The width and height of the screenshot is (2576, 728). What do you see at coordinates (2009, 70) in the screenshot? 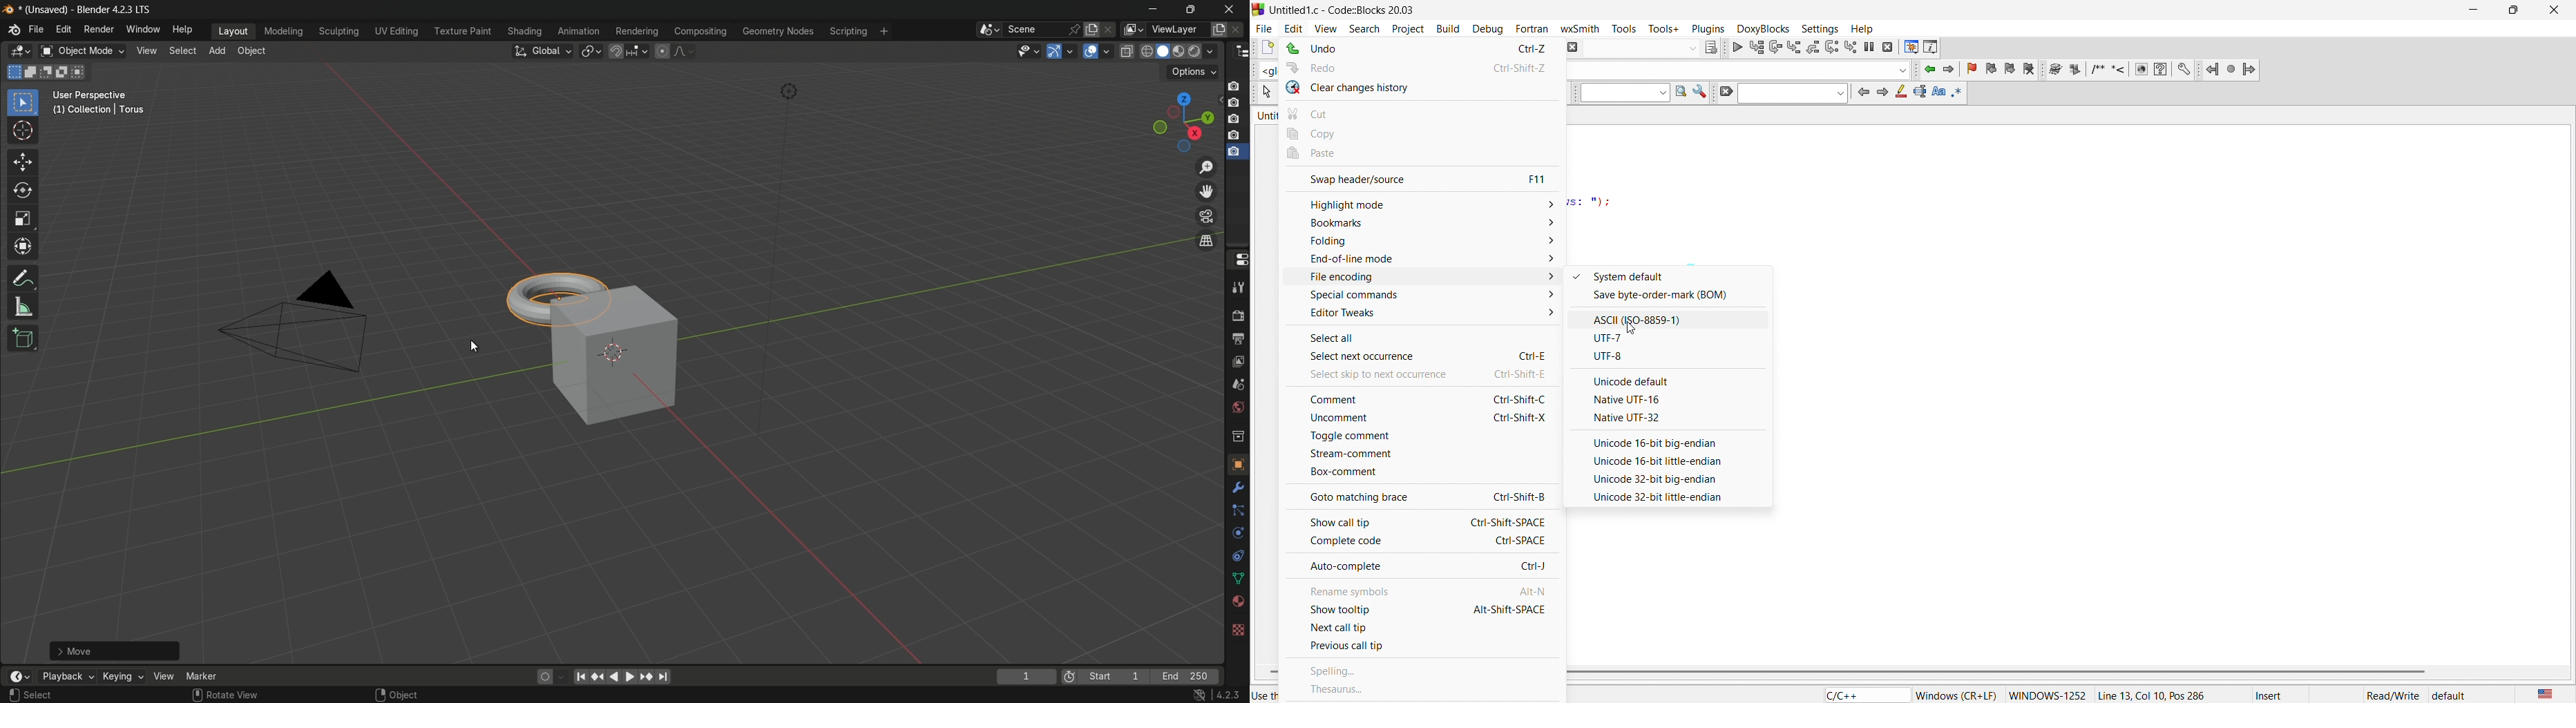
I see `next bookmark` at bounding box center [2009, 70].